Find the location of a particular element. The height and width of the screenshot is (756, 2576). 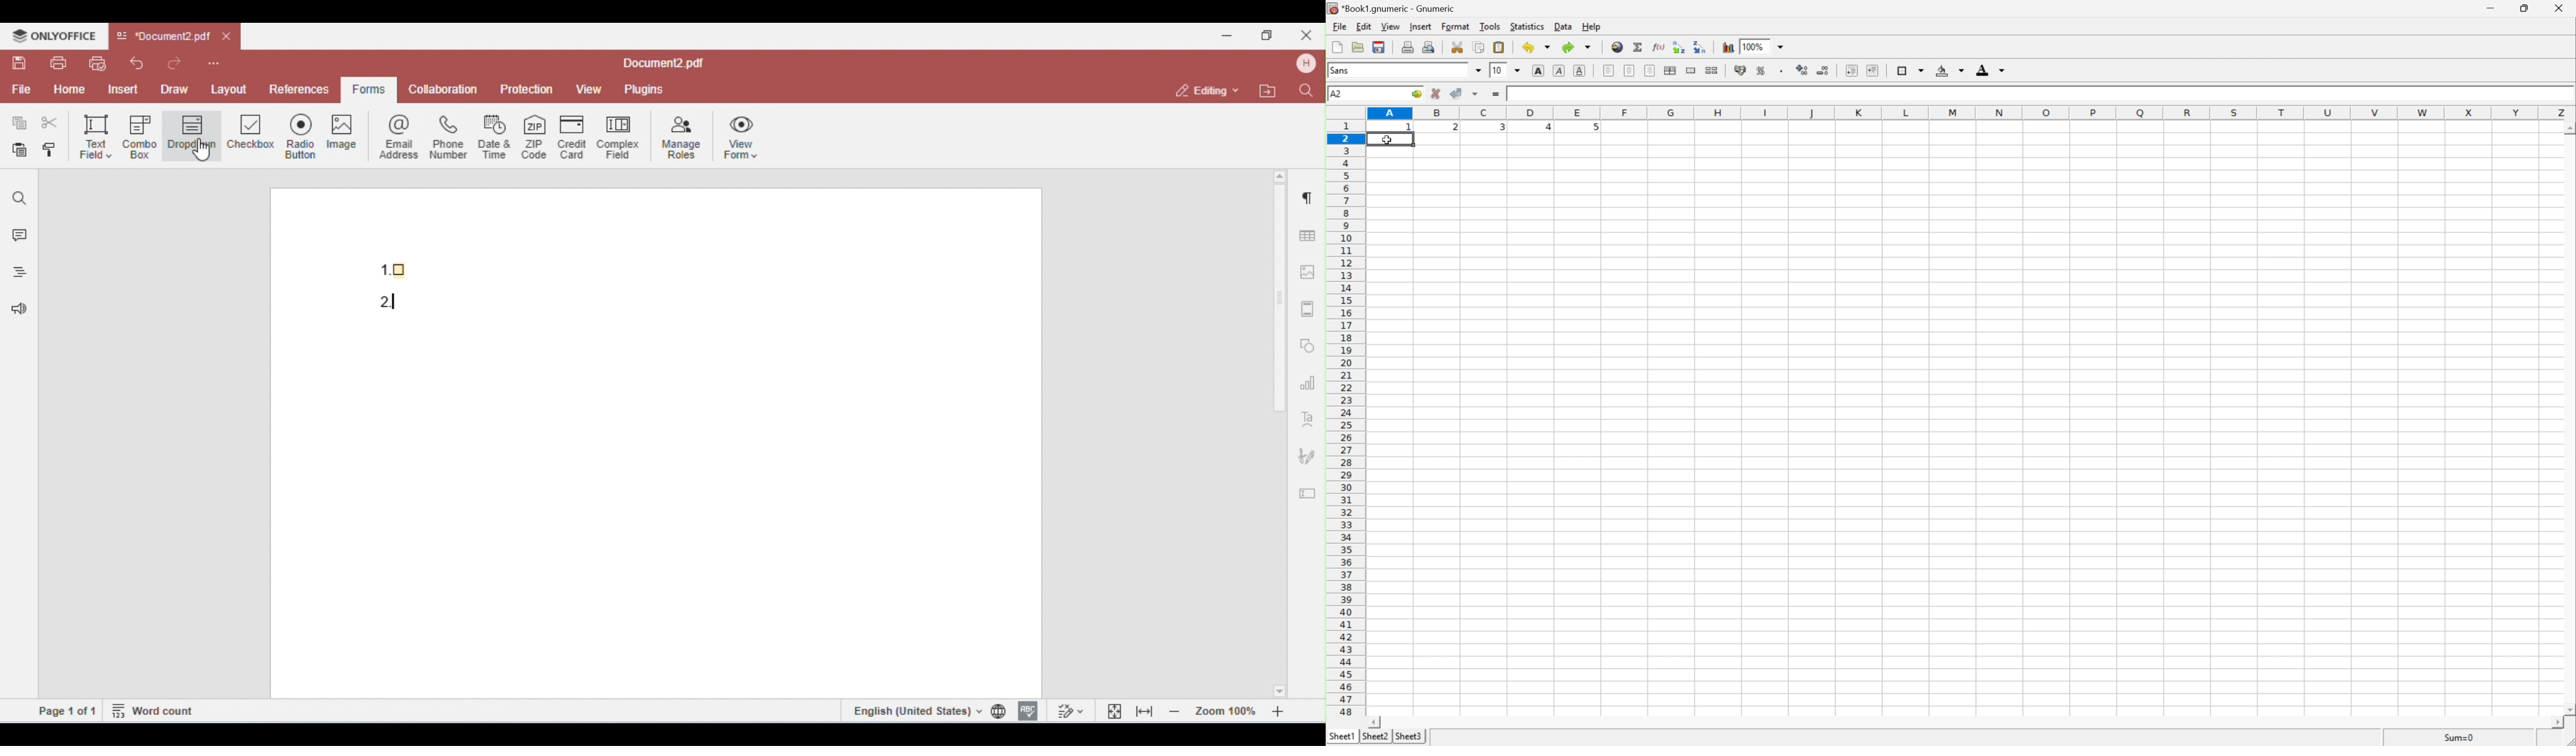

undo is located at coordinates (1537, 46).